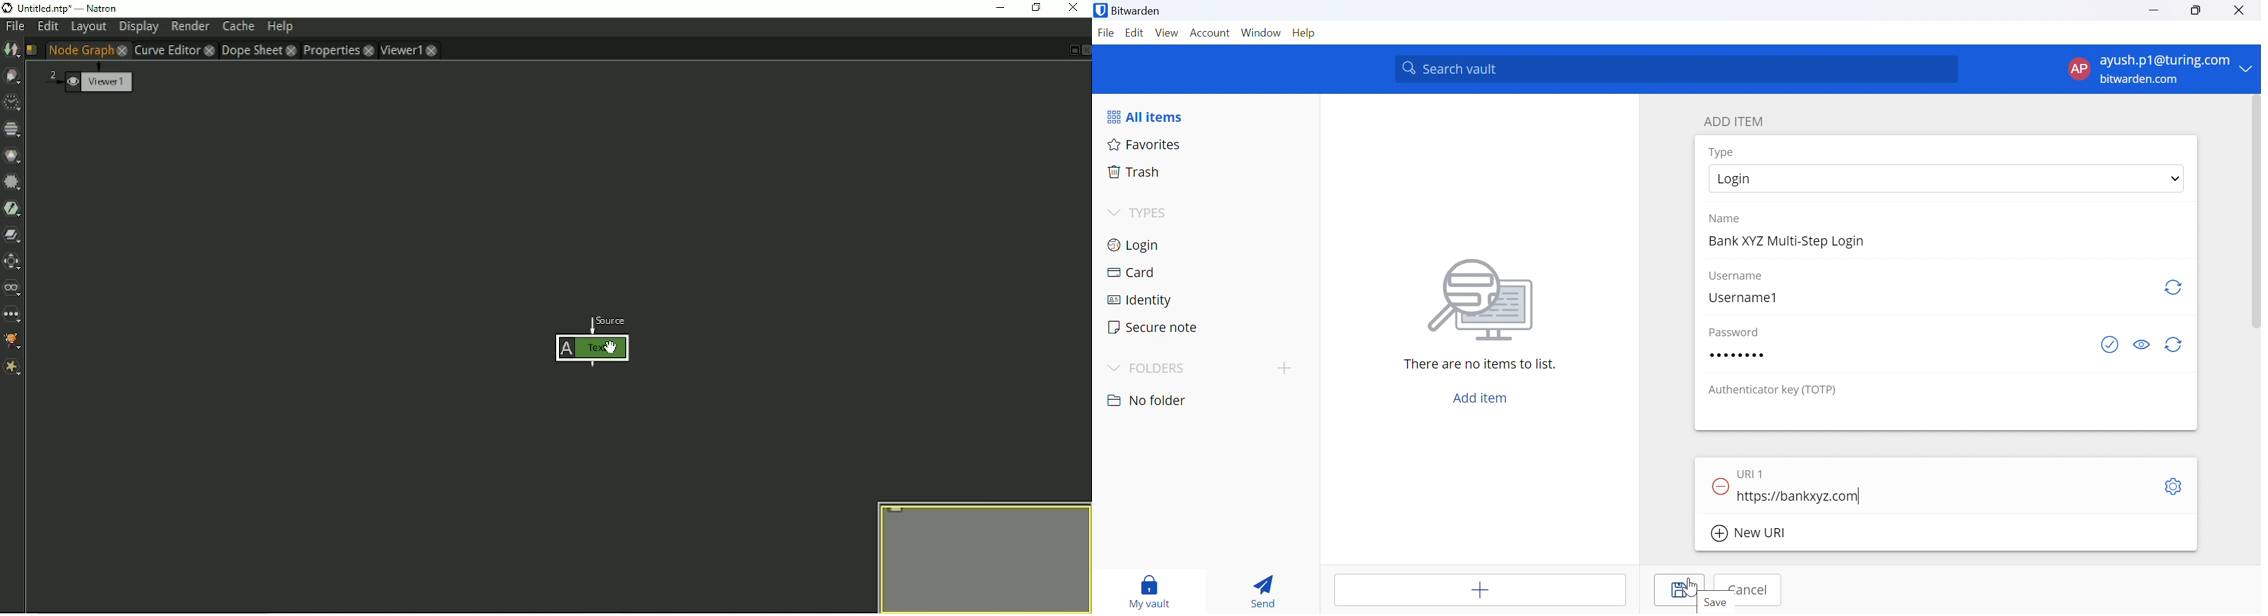 The width and height of the screenshot is (2268, 616). I want to click on Card, so click(1132, 272).